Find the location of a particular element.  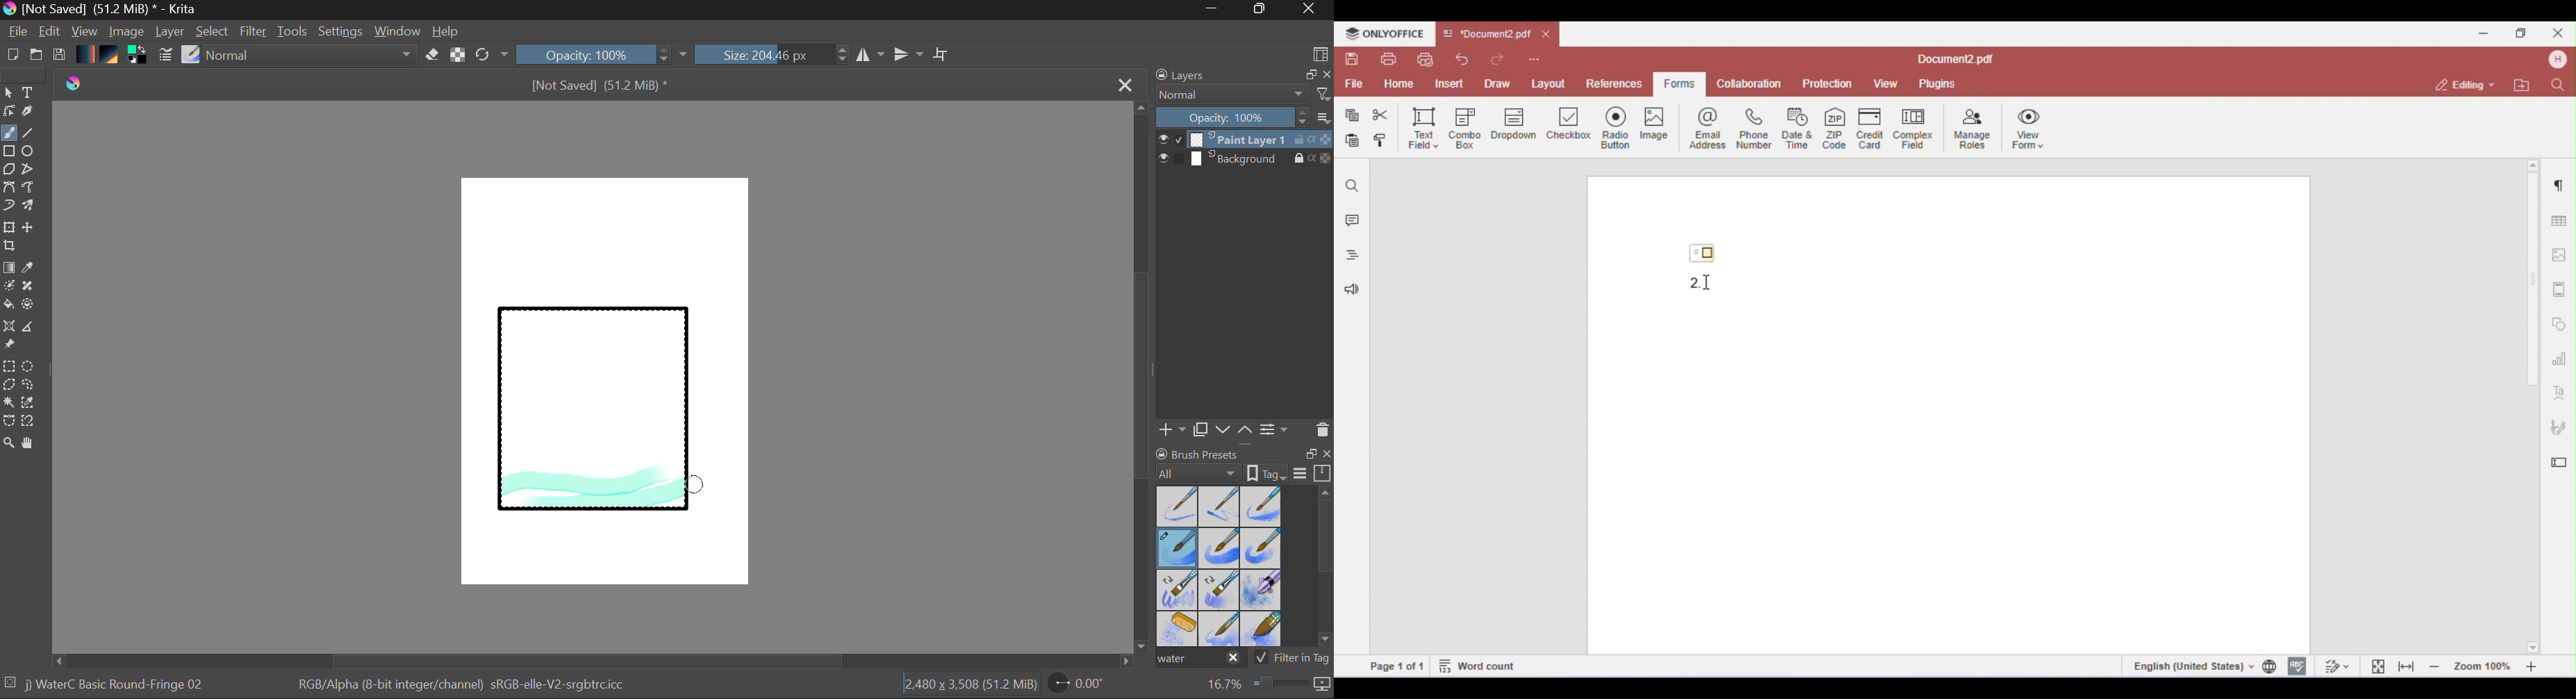

File is located at coordinates (18, 33).